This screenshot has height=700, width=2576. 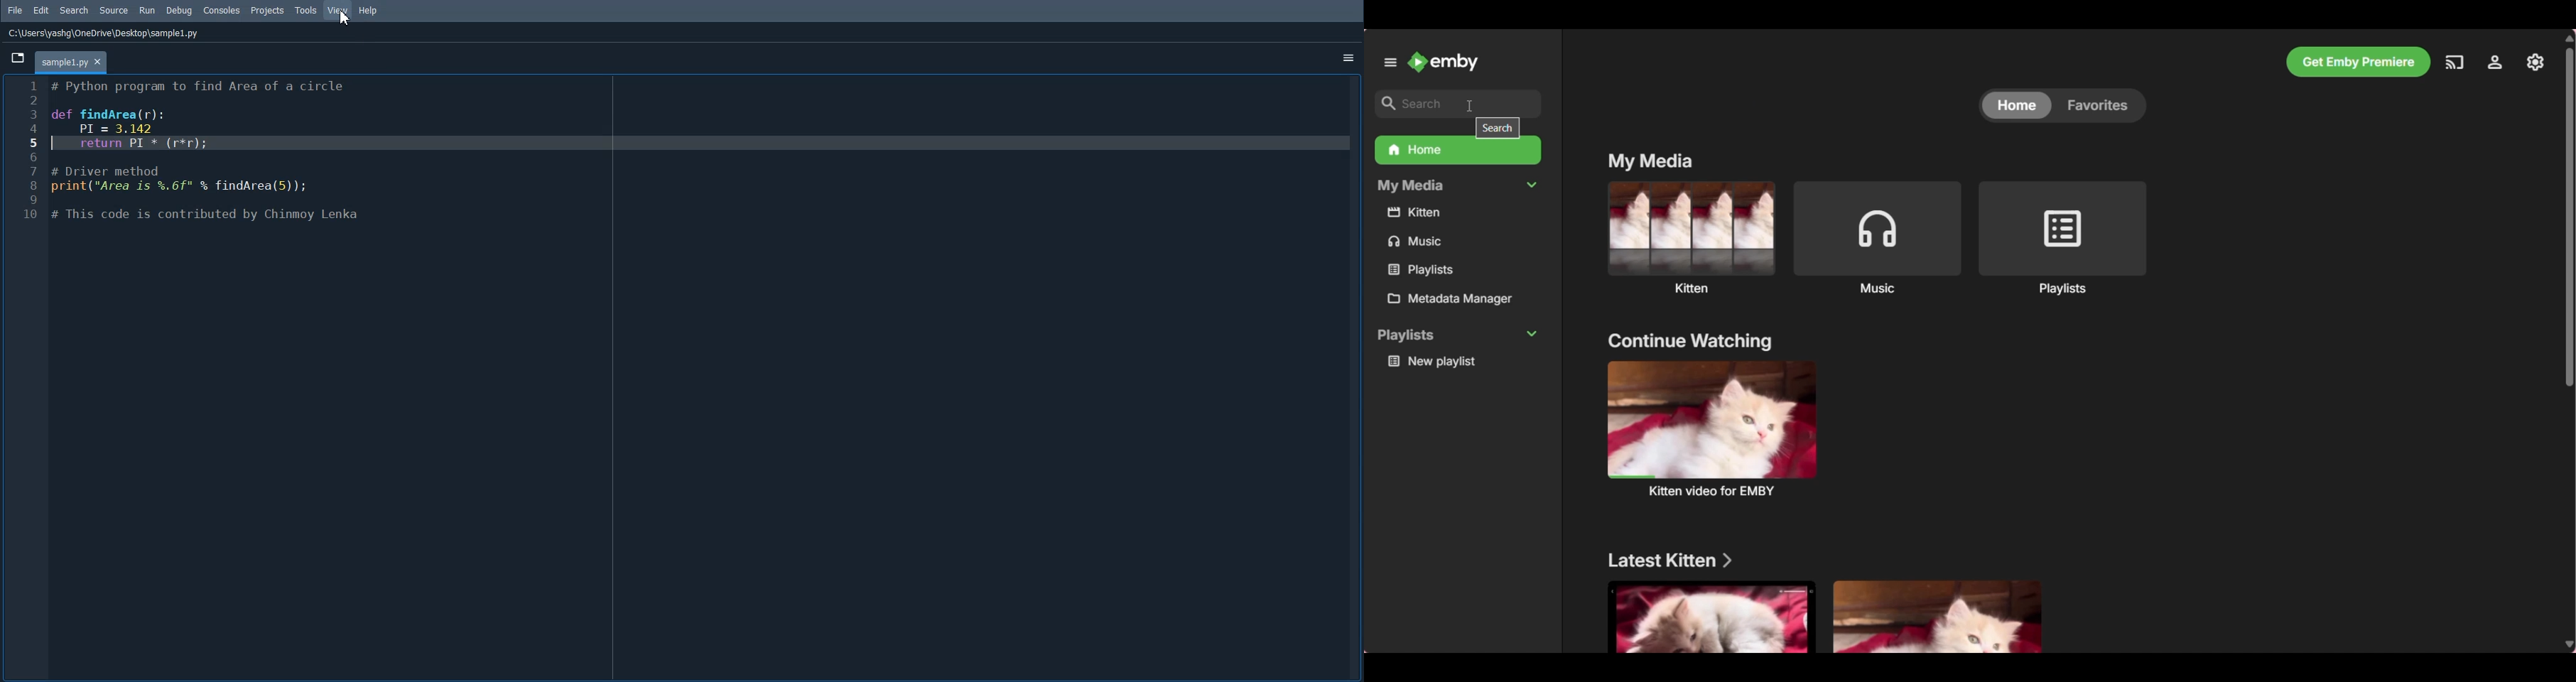 What do you see at coordinates (16, 58) in the screenshot?
I see `Browse Tab` at bounding box center [16, 58].